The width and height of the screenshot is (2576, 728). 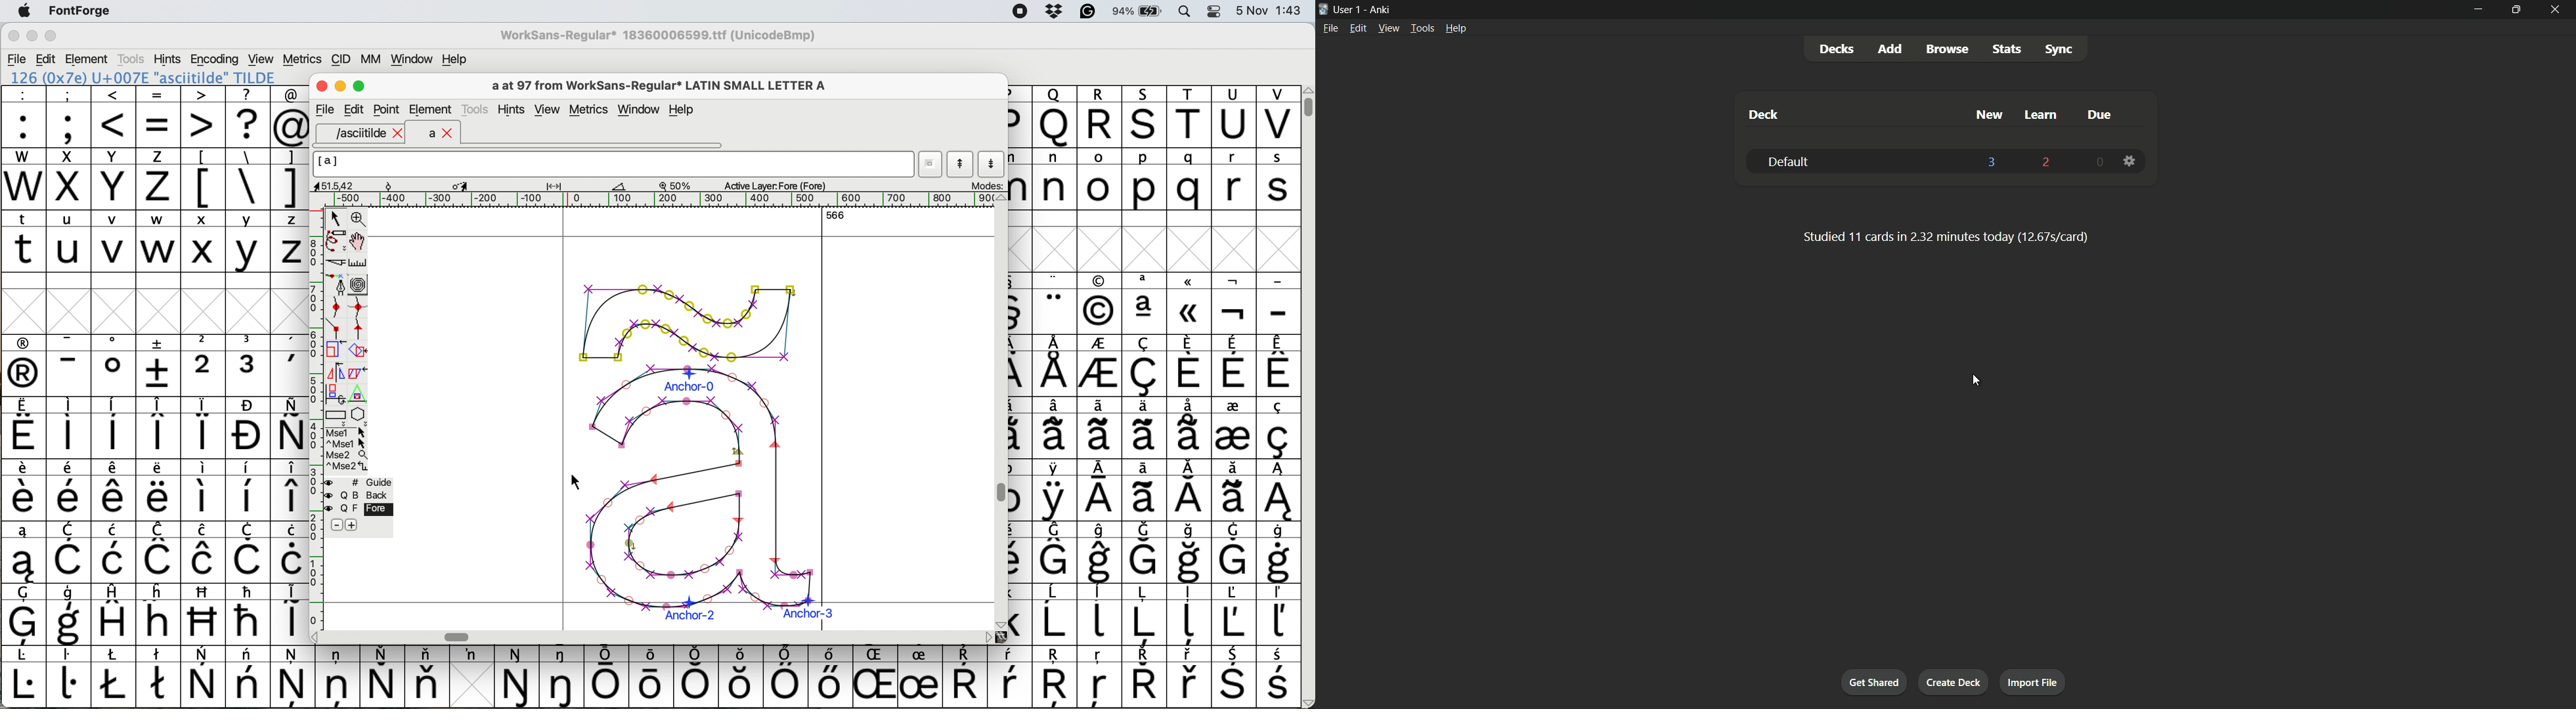 What do you see at coordinates (323, 110) in the screenshot?
I see `file` at bounding box center [323, 110].